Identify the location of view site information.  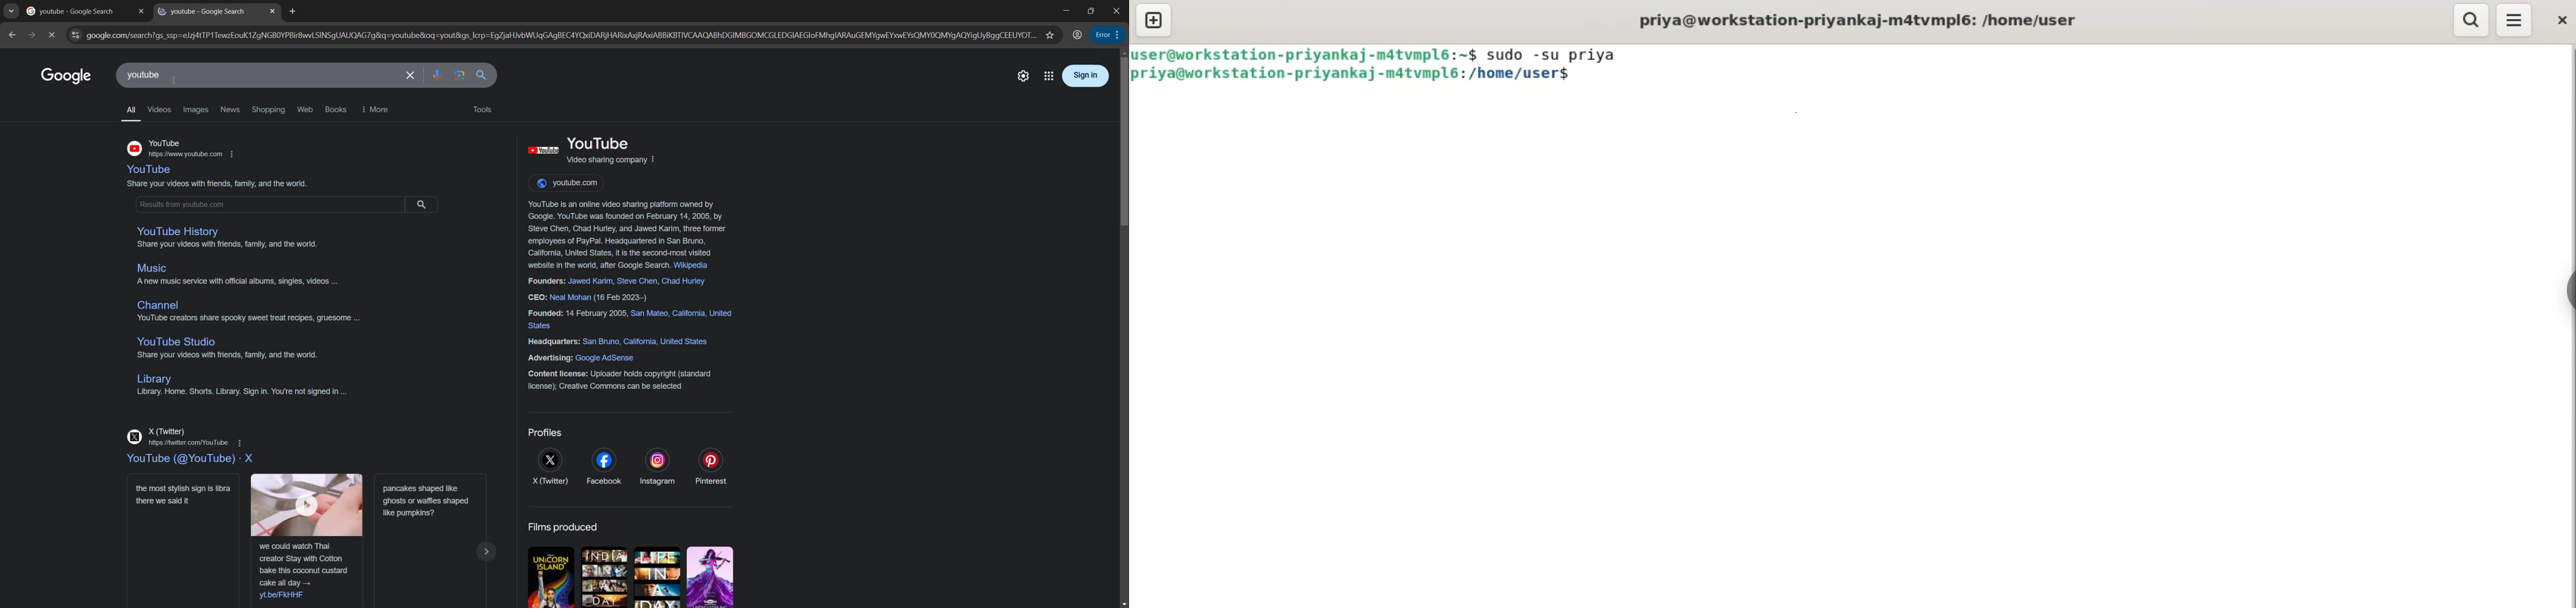
(77, 35).